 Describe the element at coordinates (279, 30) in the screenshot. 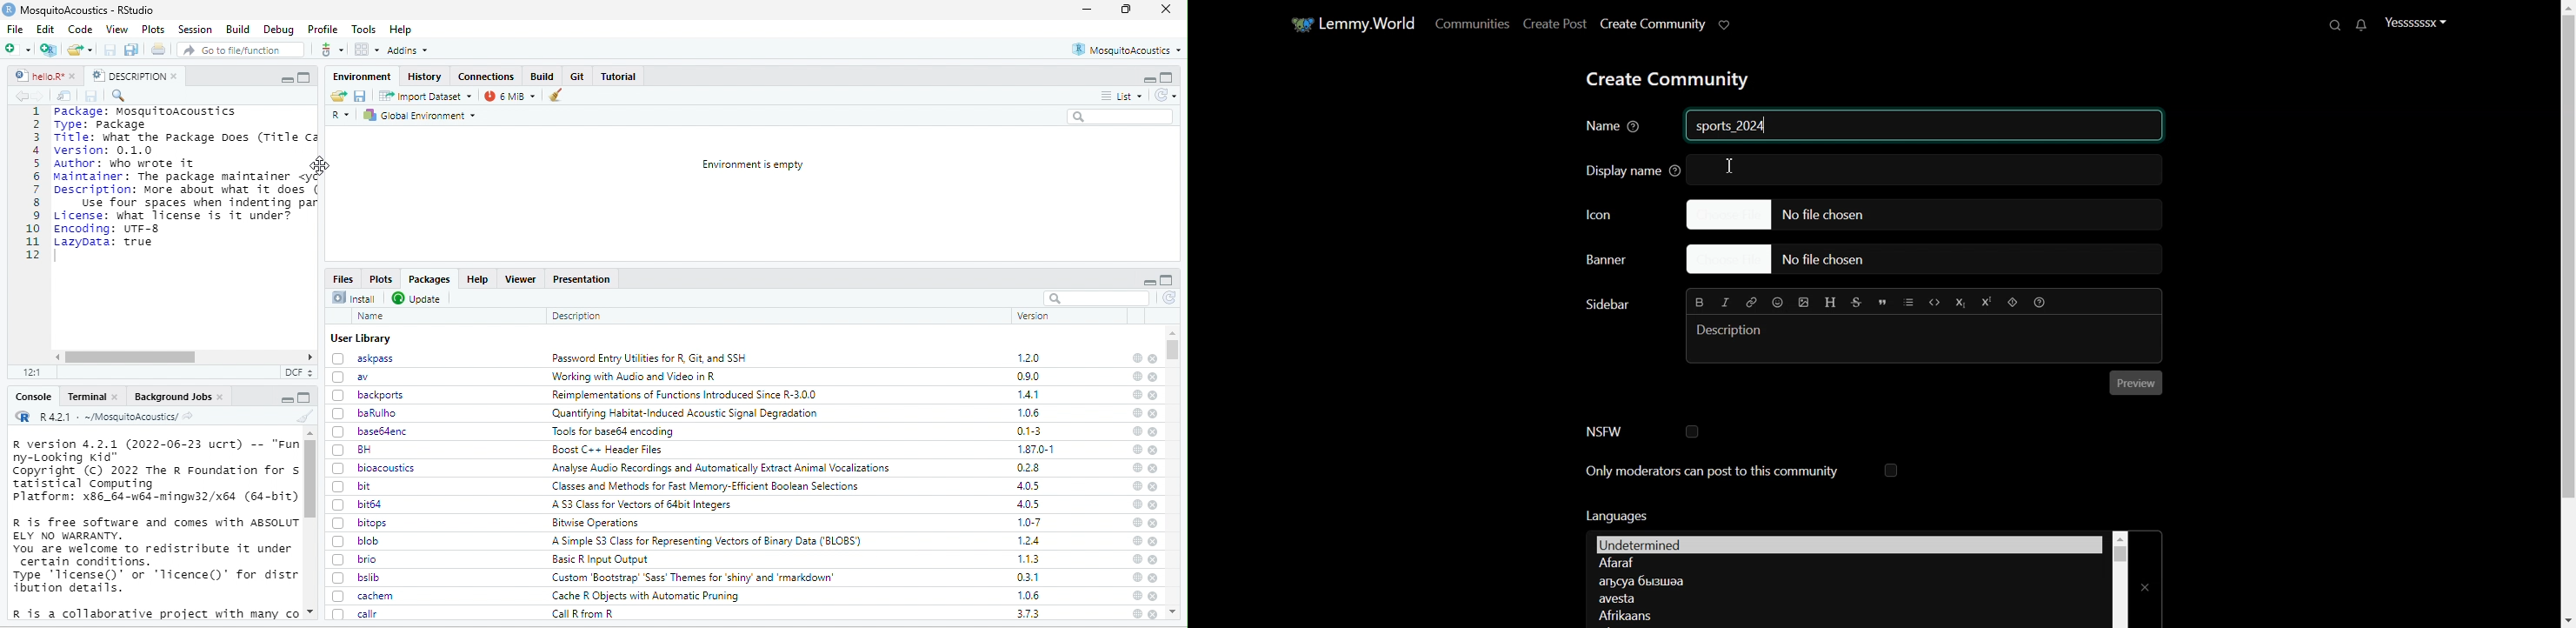

I see `Debug` at that location.